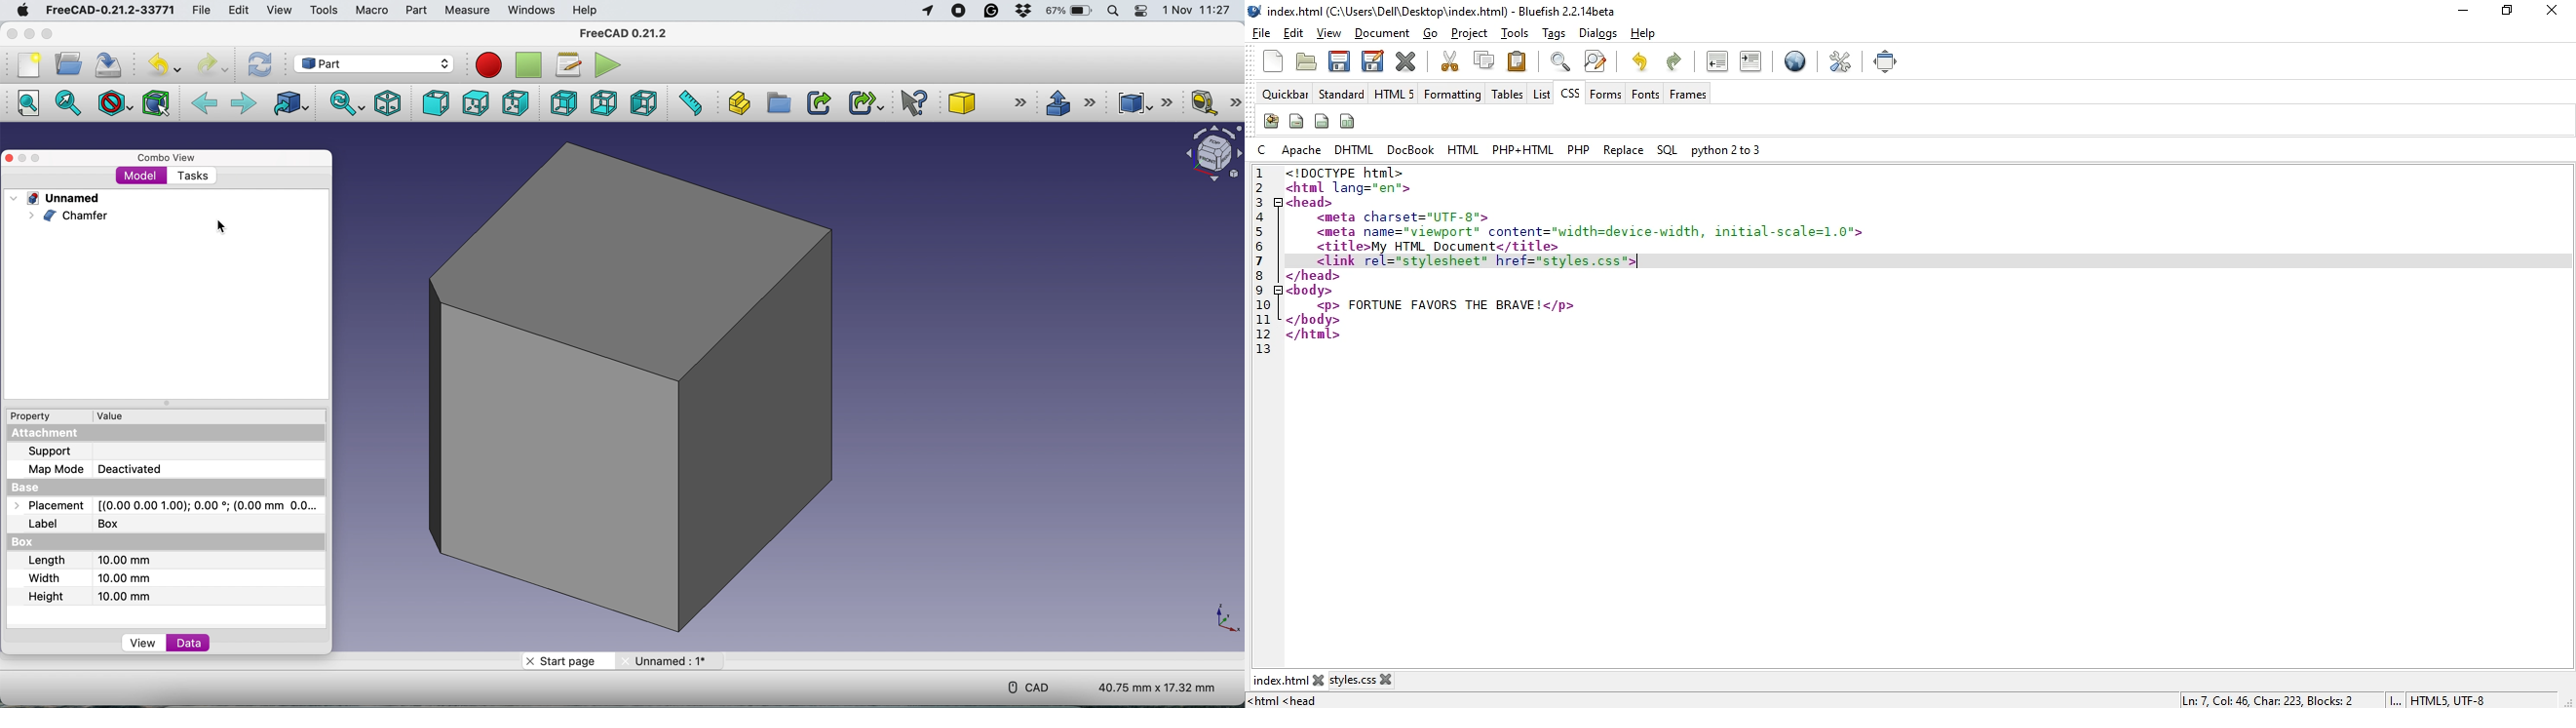 The height and width of the screenshot is (728, 2576). I want to click on html, so click(1464, 149).